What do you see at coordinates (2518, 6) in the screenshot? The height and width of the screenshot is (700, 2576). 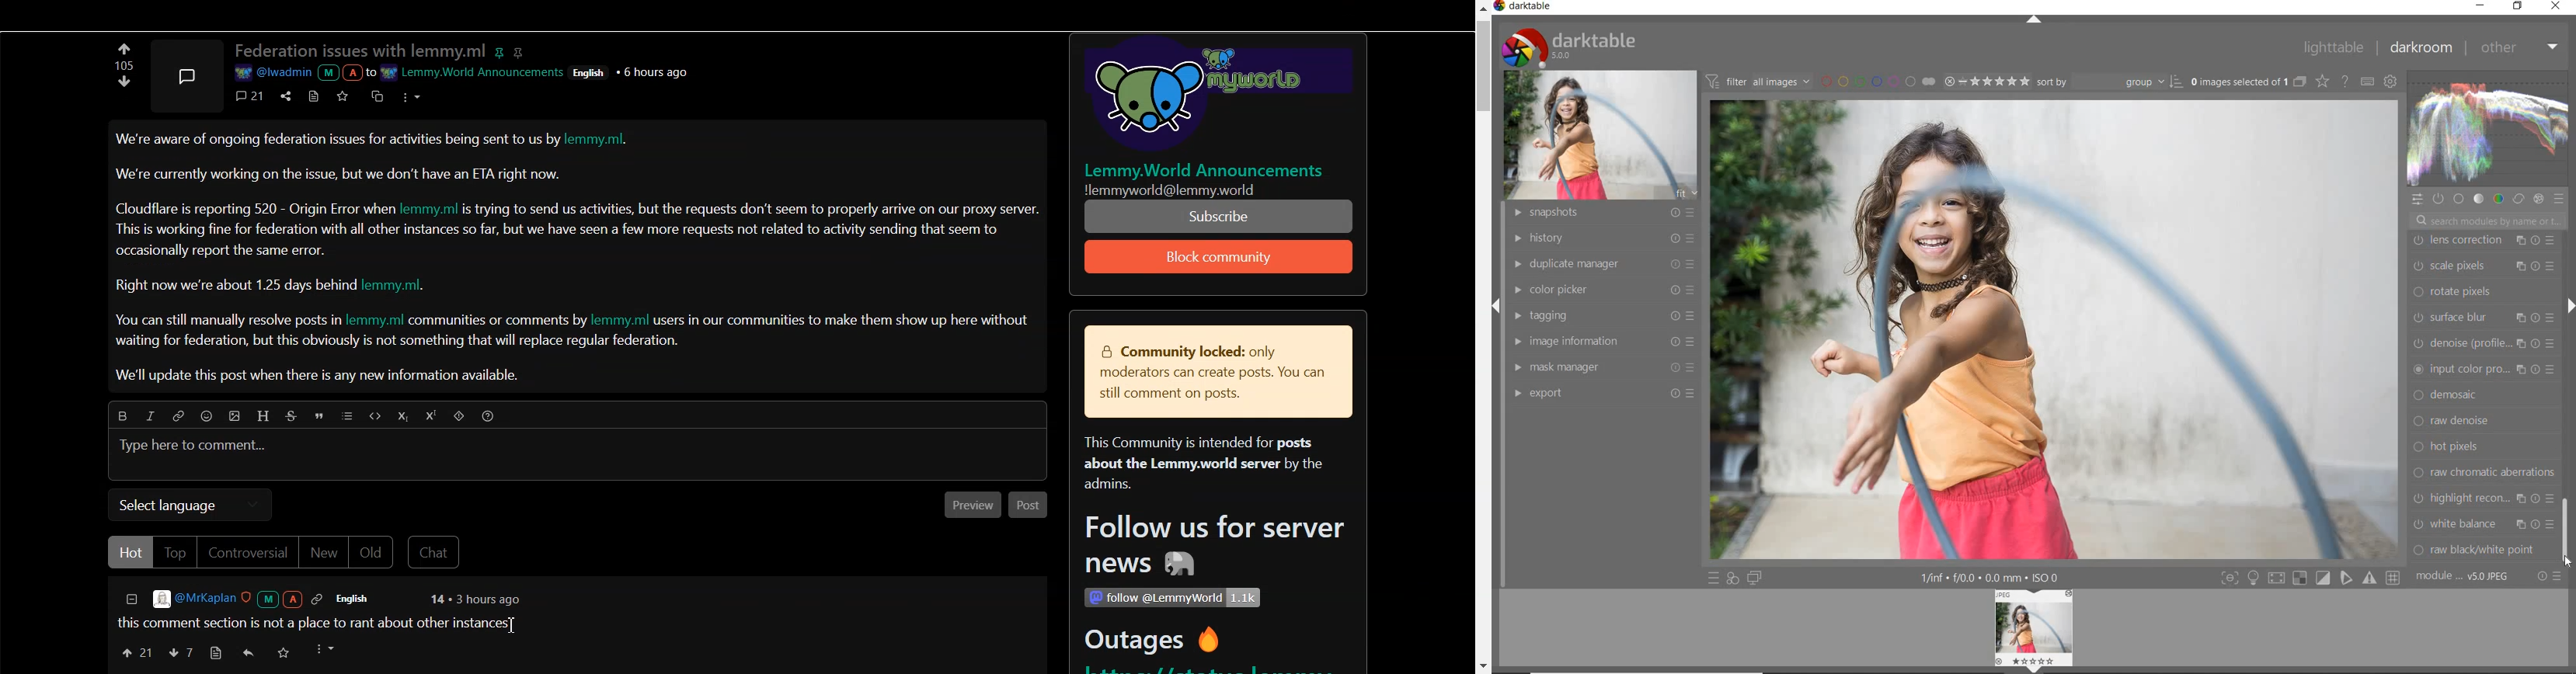 I see `restore` at bounding box center [2518, 6].